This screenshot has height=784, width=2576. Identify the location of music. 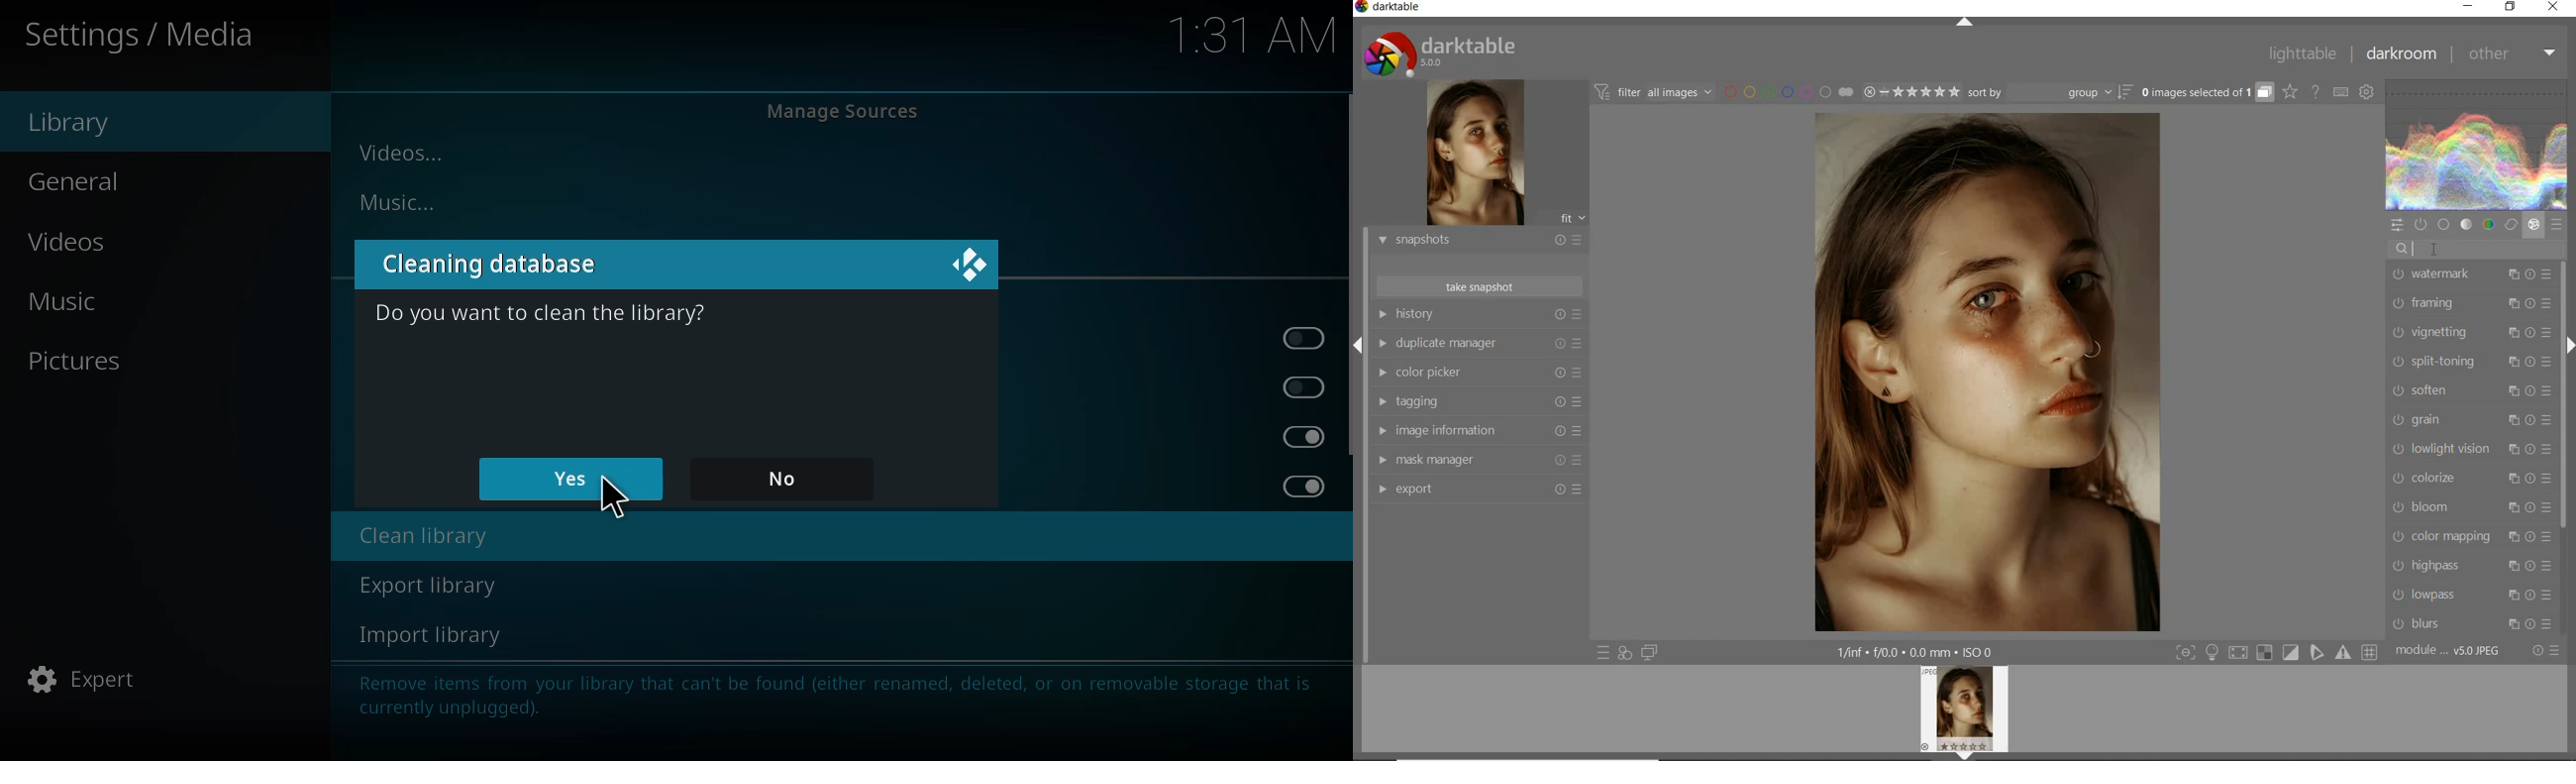
(404, 201).